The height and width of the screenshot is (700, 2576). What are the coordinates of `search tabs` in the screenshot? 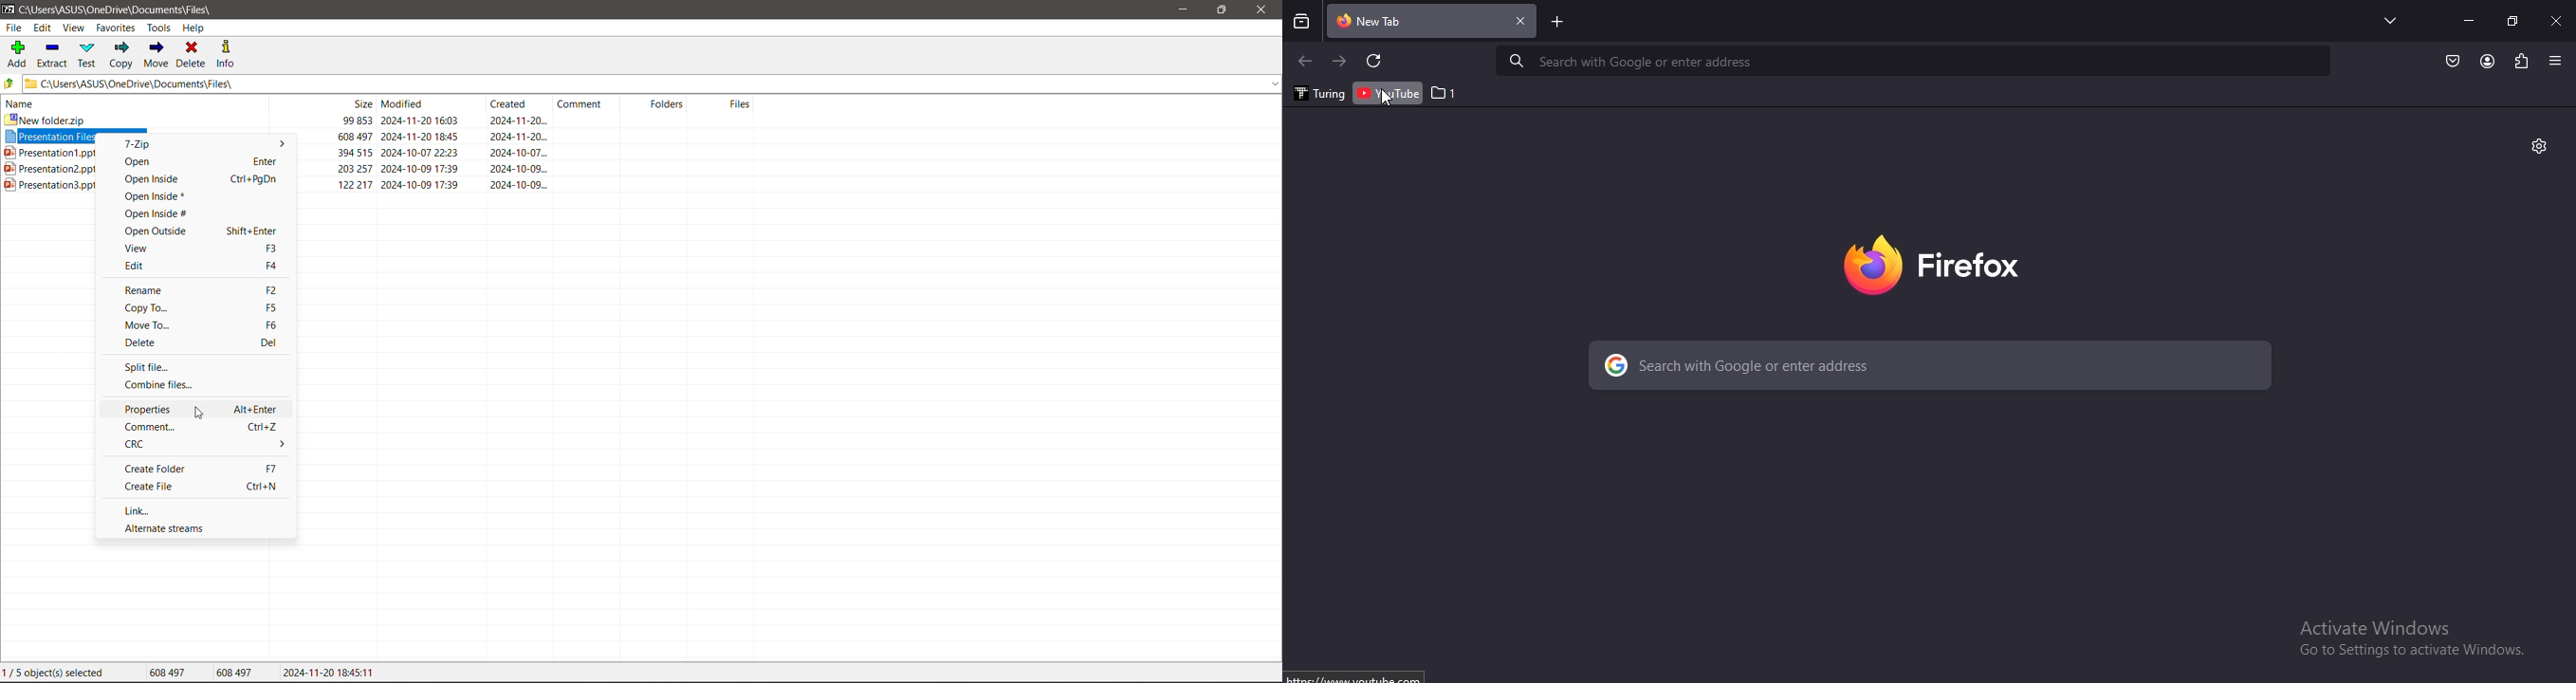 It's located at (2392, 20).